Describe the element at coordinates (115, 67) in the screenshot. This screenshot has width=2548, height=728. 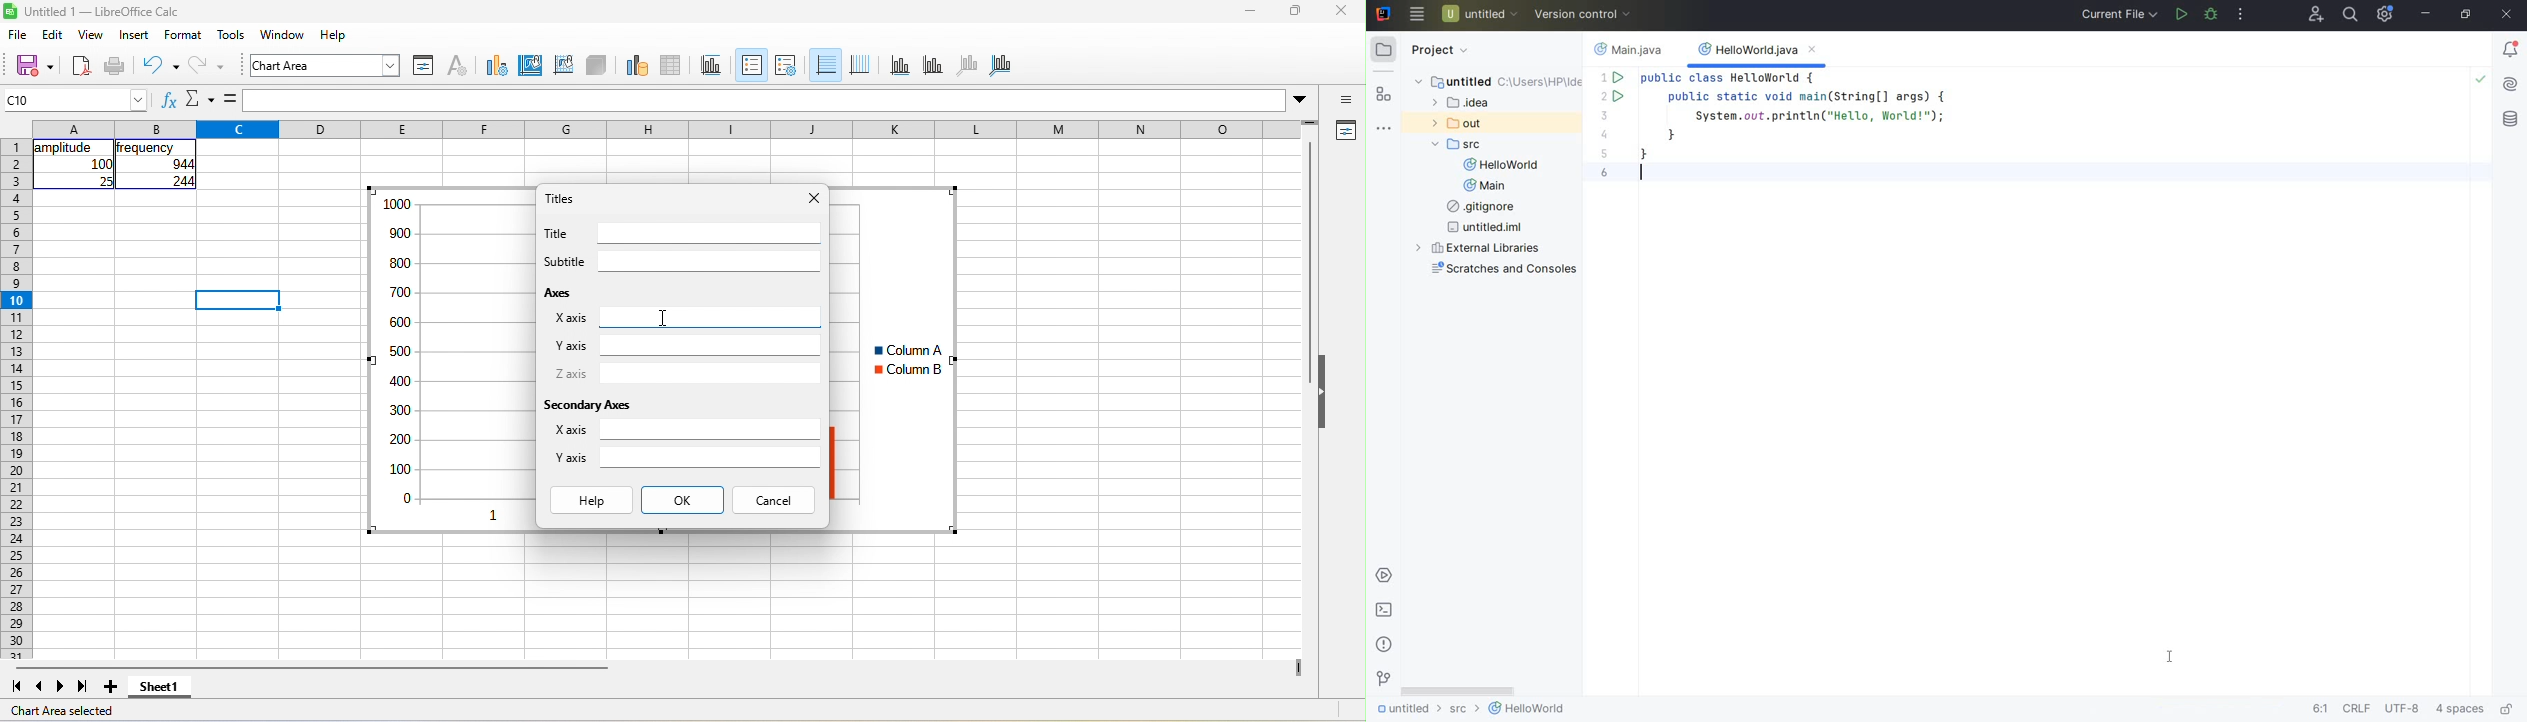
I see `print` at that location.